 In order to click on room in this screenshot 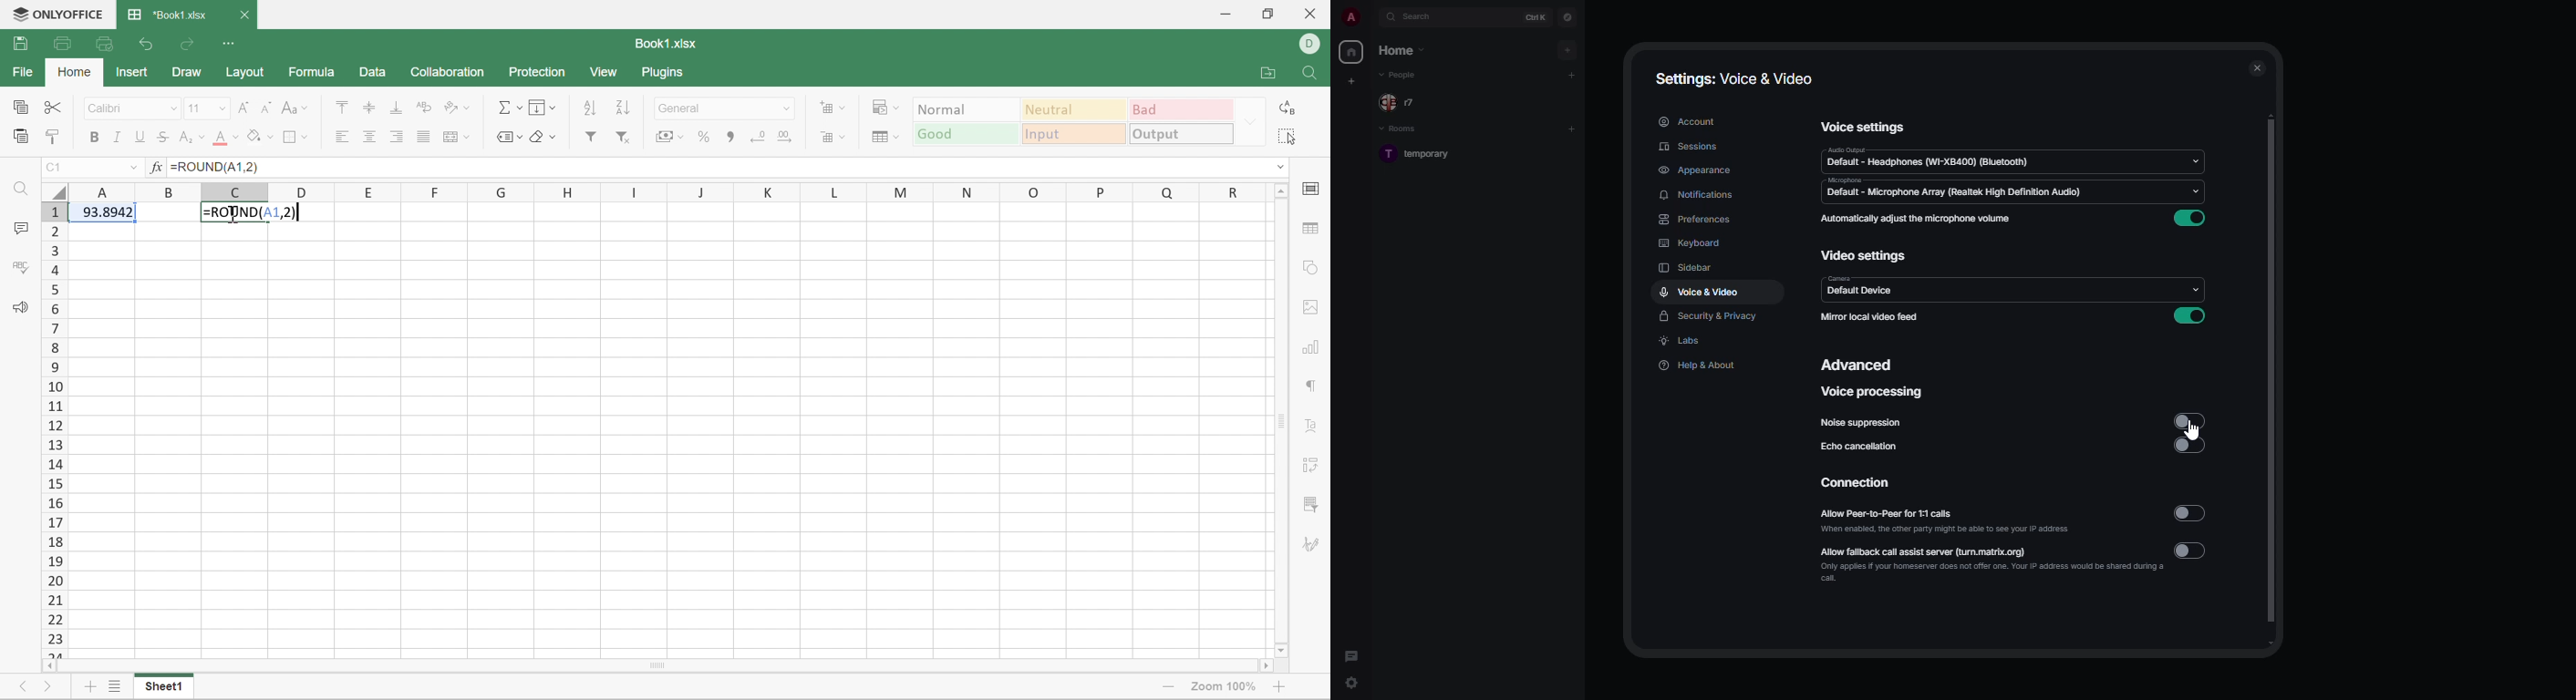, I will do `click(1423, 157)`.